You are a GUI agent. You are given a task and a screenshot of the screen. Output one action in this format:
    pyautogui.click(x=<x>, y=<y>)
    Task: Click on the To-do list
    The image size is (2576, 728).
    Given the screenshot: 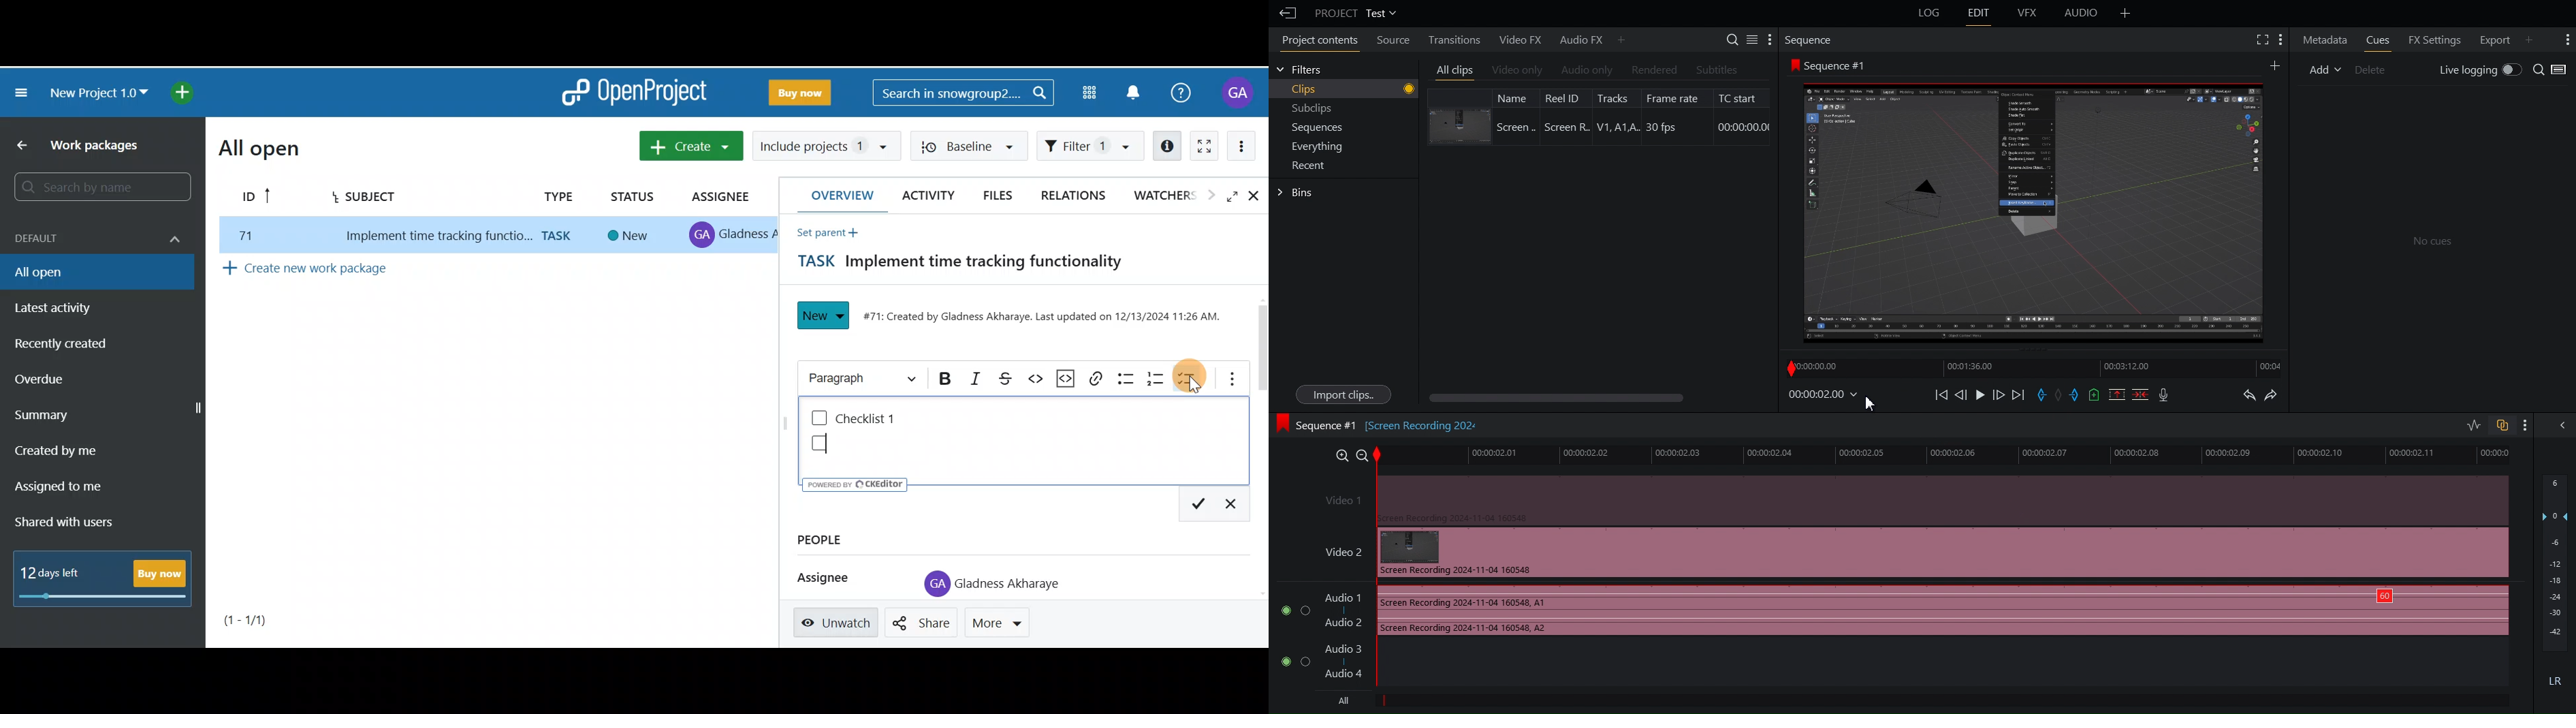 What is the action you would take?
    pyautogui.click(x=1190, y=376)
    